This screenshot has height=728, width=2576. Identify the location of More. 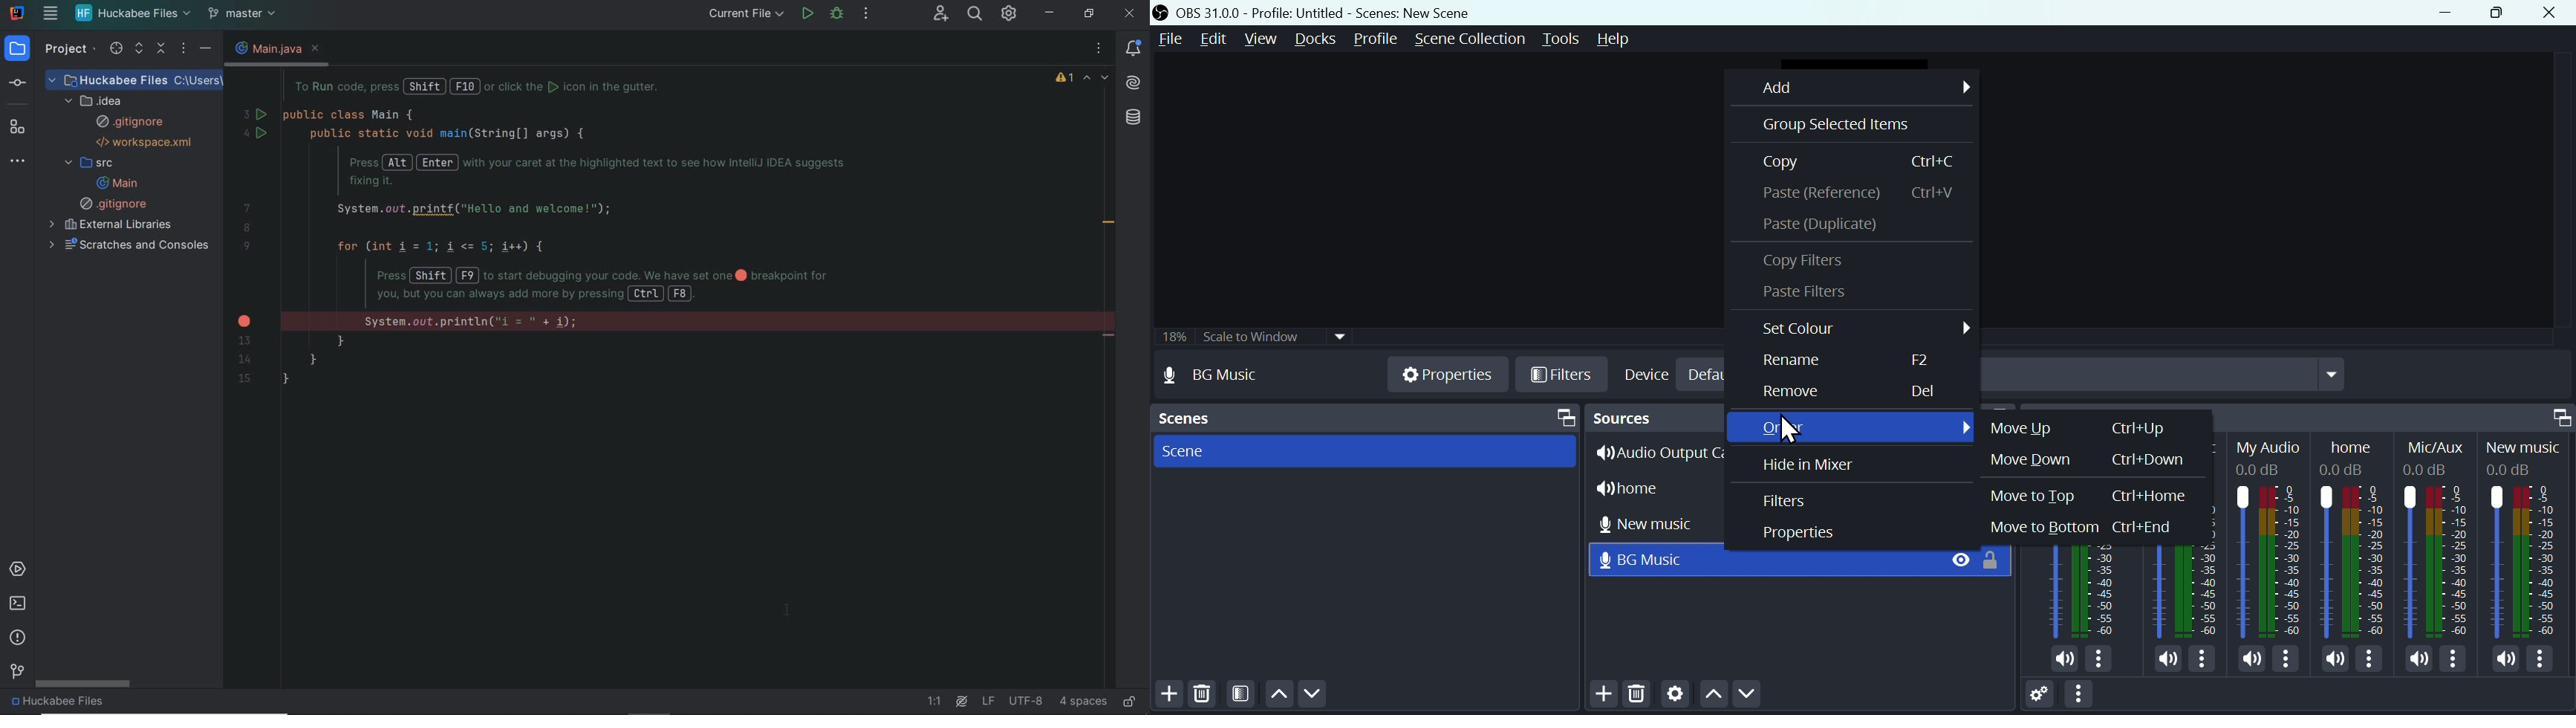
(2201, 656).